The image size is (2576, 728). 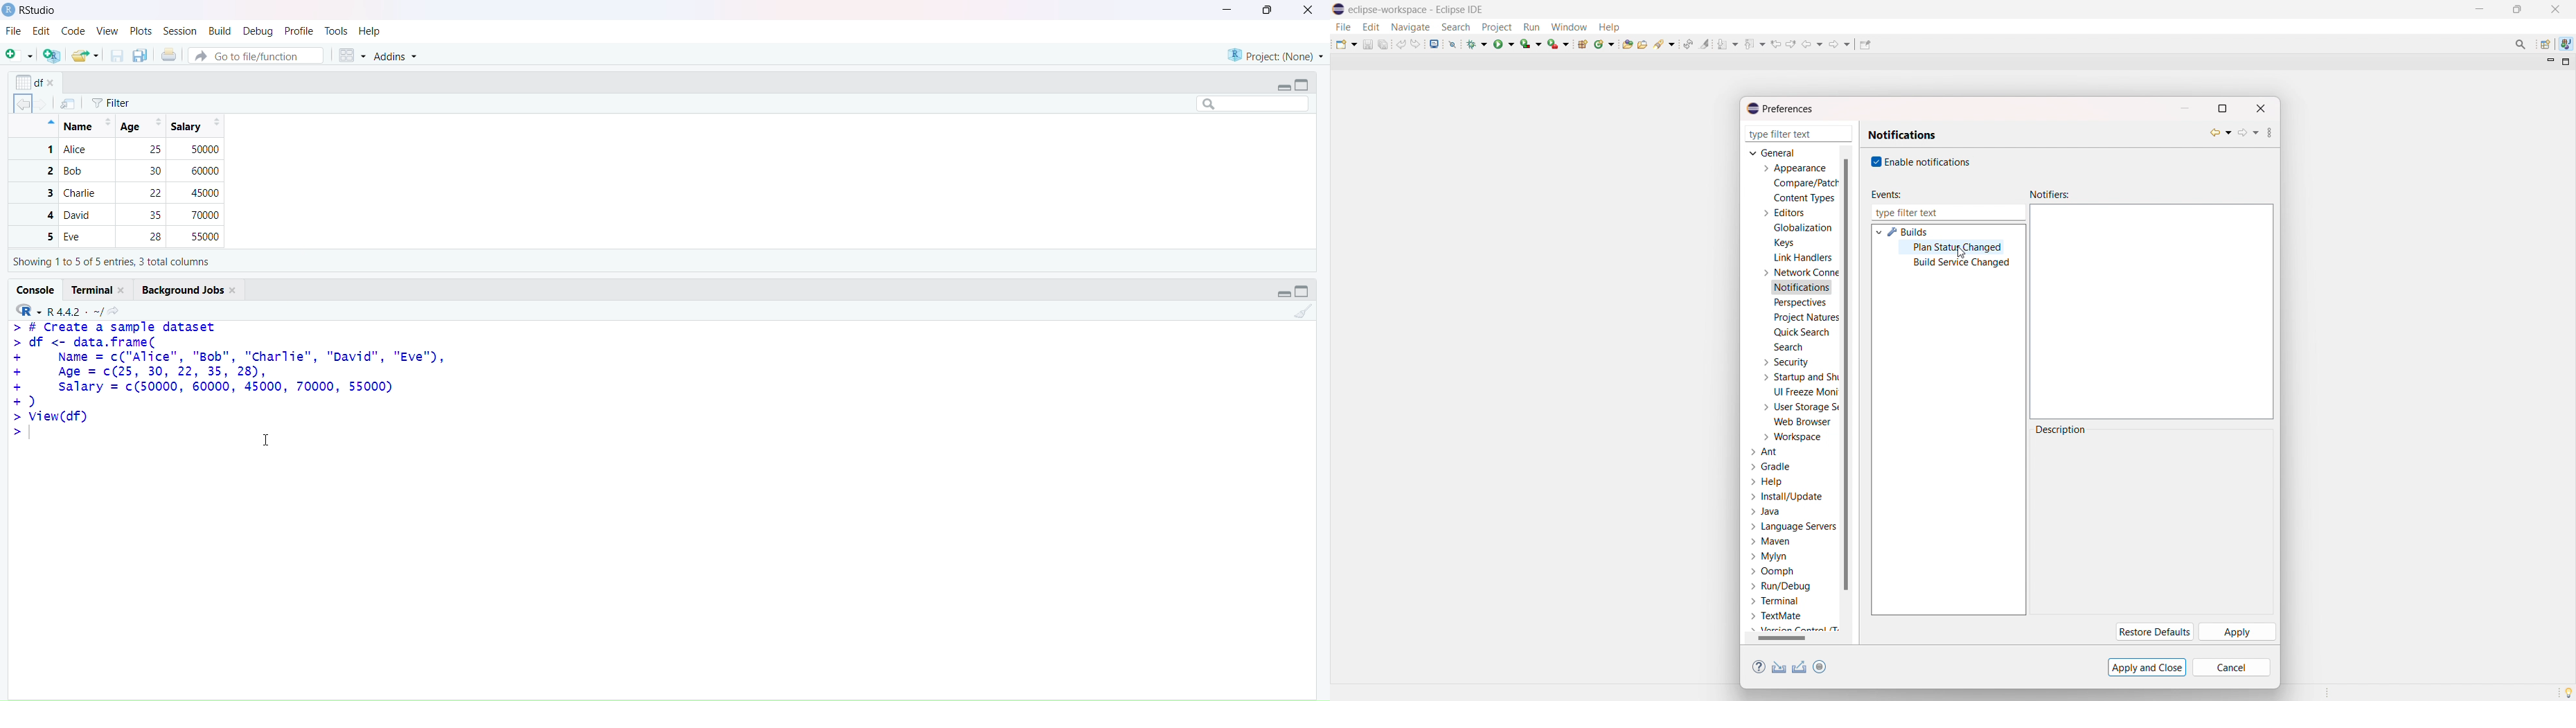 I want to click on ant, so click(x=1765, y=452).